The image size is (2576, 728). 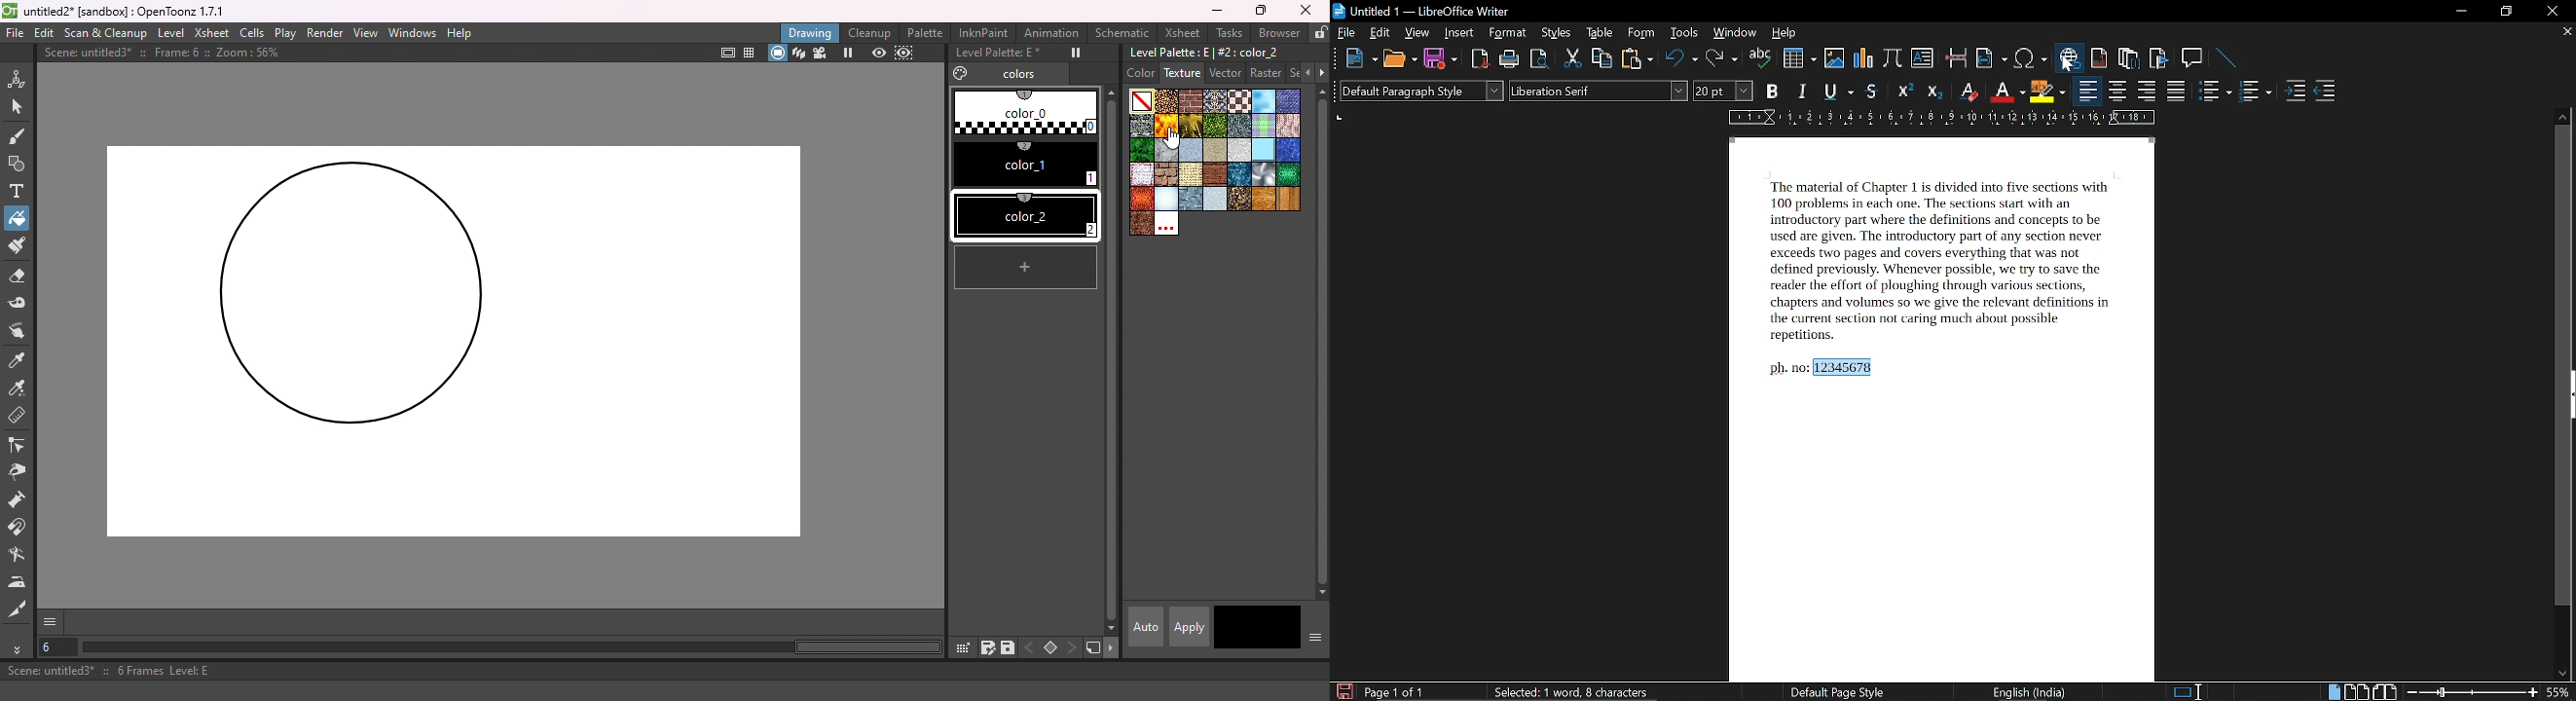 What do you see at coordinates (1734, 34) in the screenshot?
I see `window` at bounding box center [1734, 34].